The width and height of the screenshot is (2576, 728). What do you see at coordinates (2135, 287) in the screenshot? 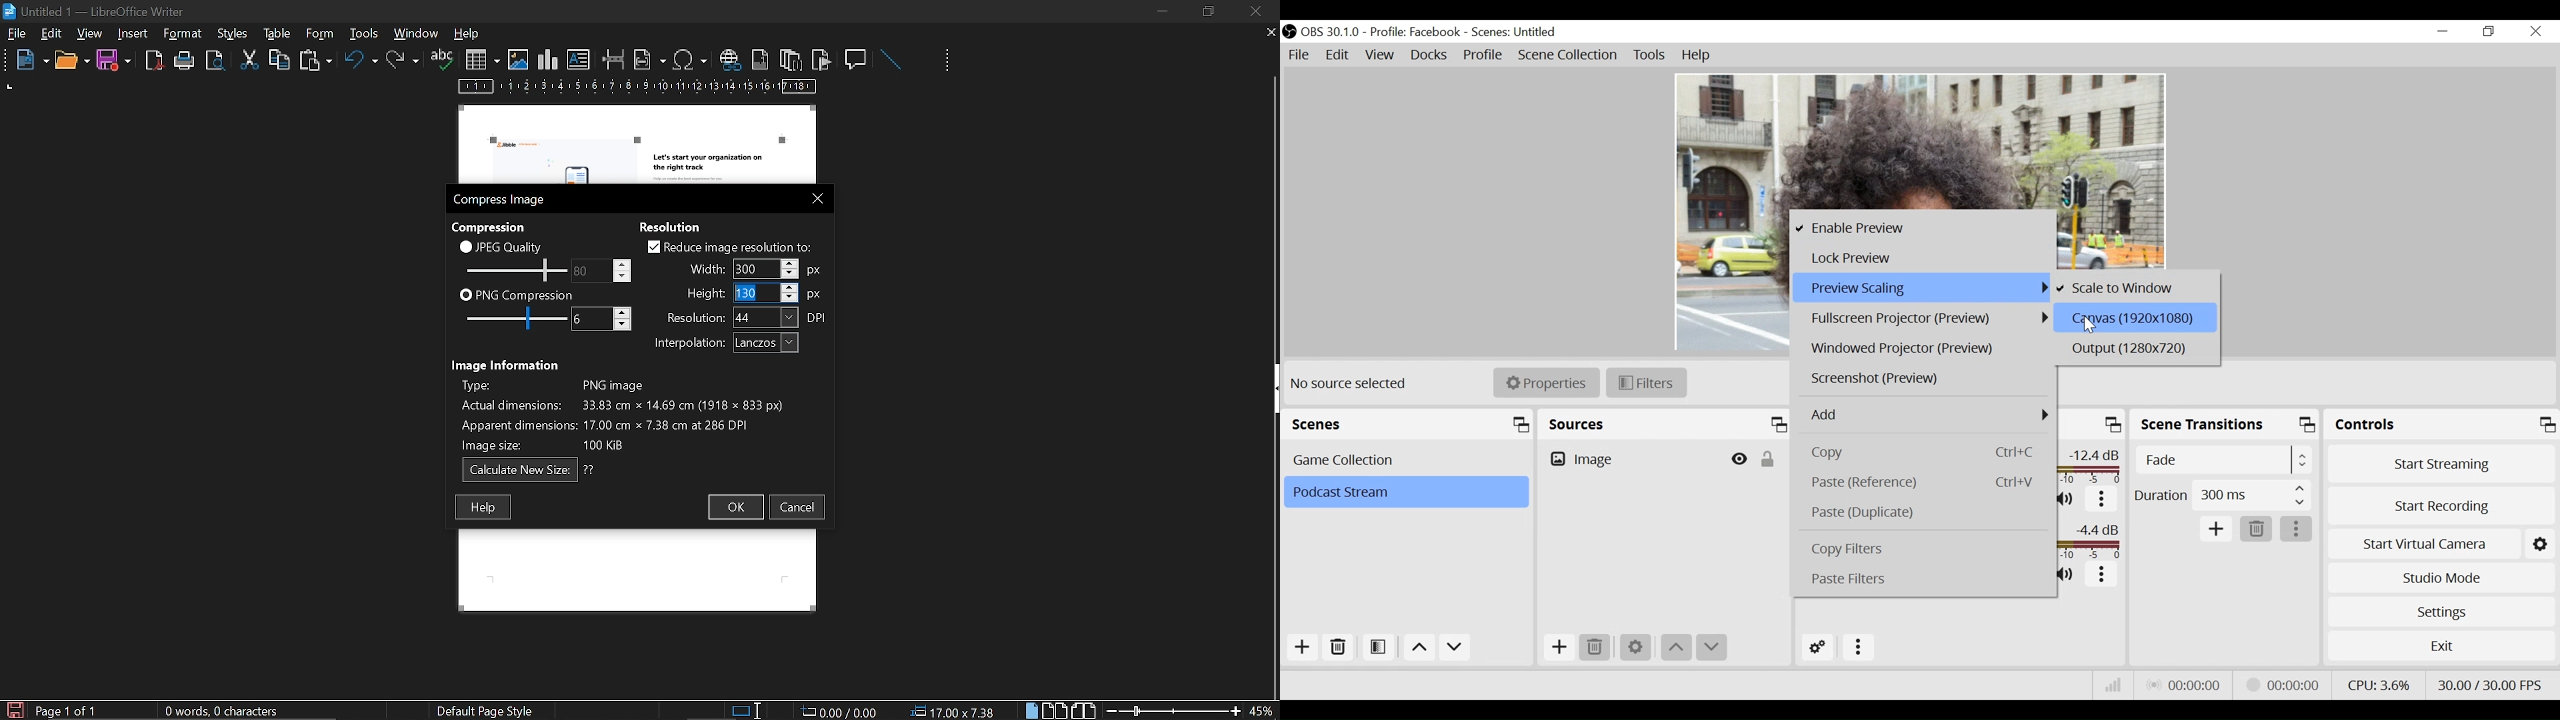
I see `Scale to Window` at bounding box center [2135, 287].